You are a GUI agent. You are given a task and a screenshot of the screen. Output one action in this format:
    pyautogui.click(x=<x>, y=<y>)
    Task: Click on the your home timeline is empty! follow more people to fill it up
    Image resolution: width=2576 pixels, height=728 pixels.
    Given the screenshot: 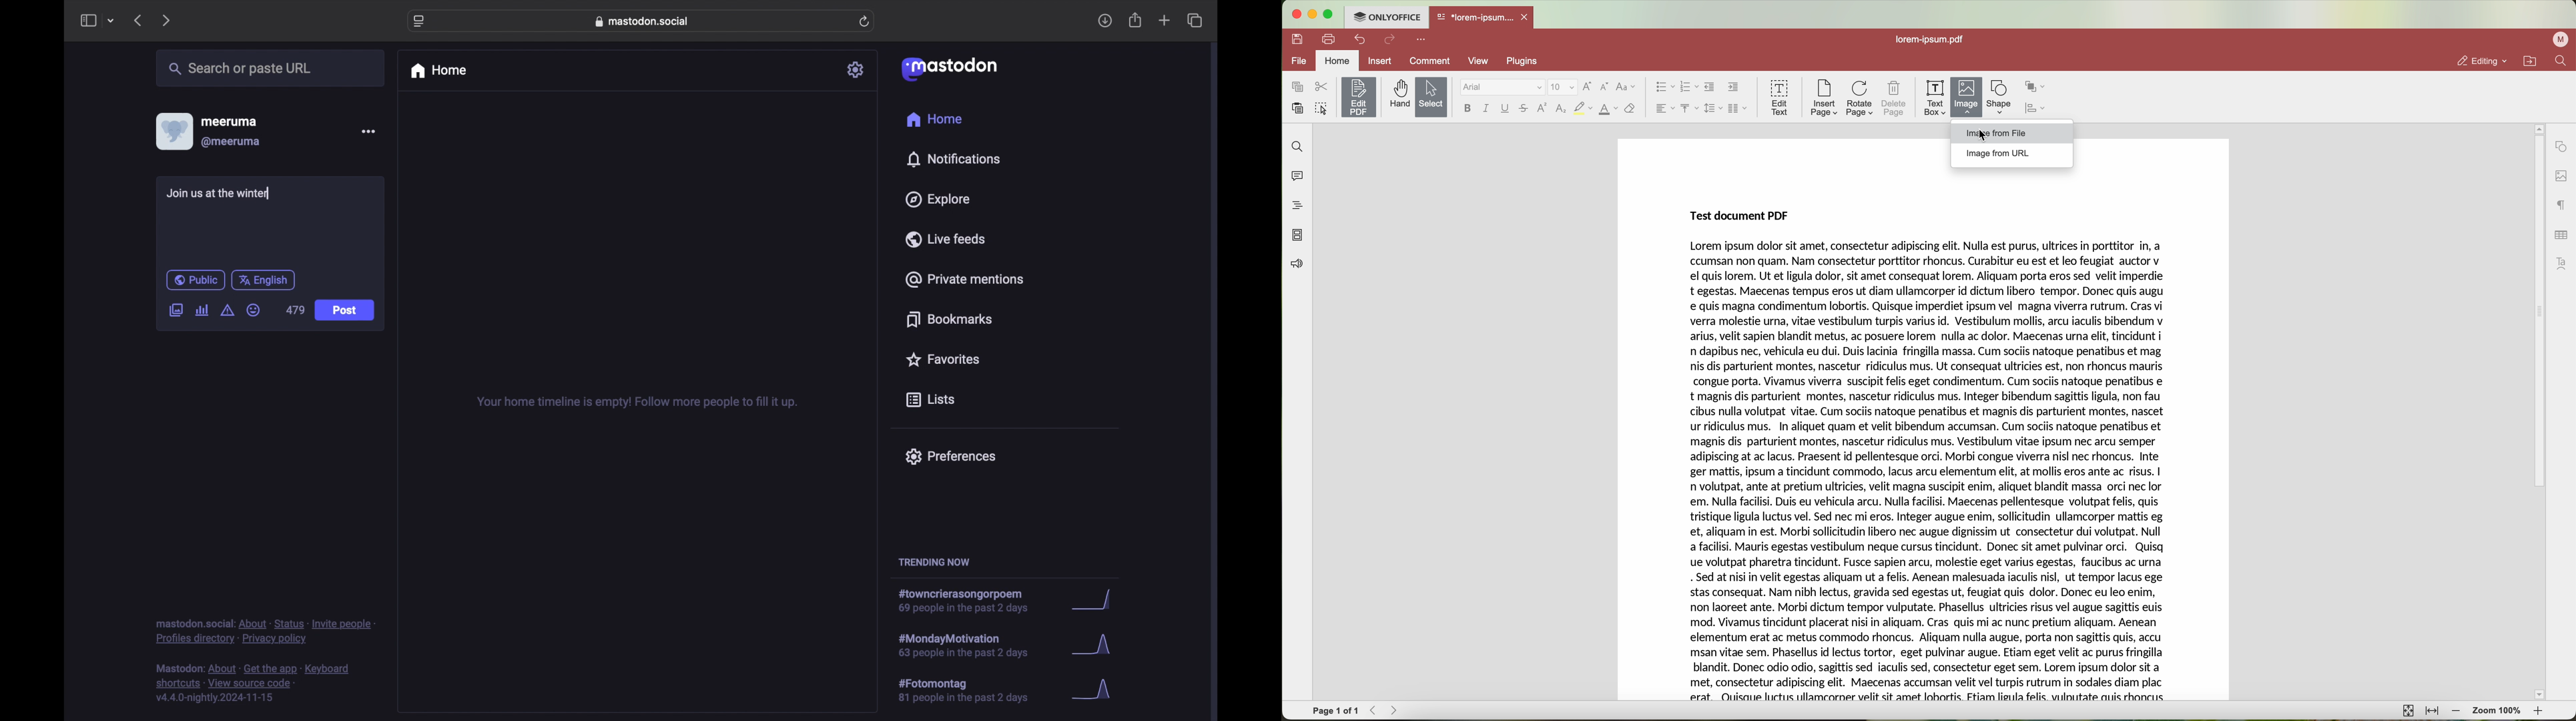 What is the action you would take?
    pyautogui.click(x=637, y=403)
    